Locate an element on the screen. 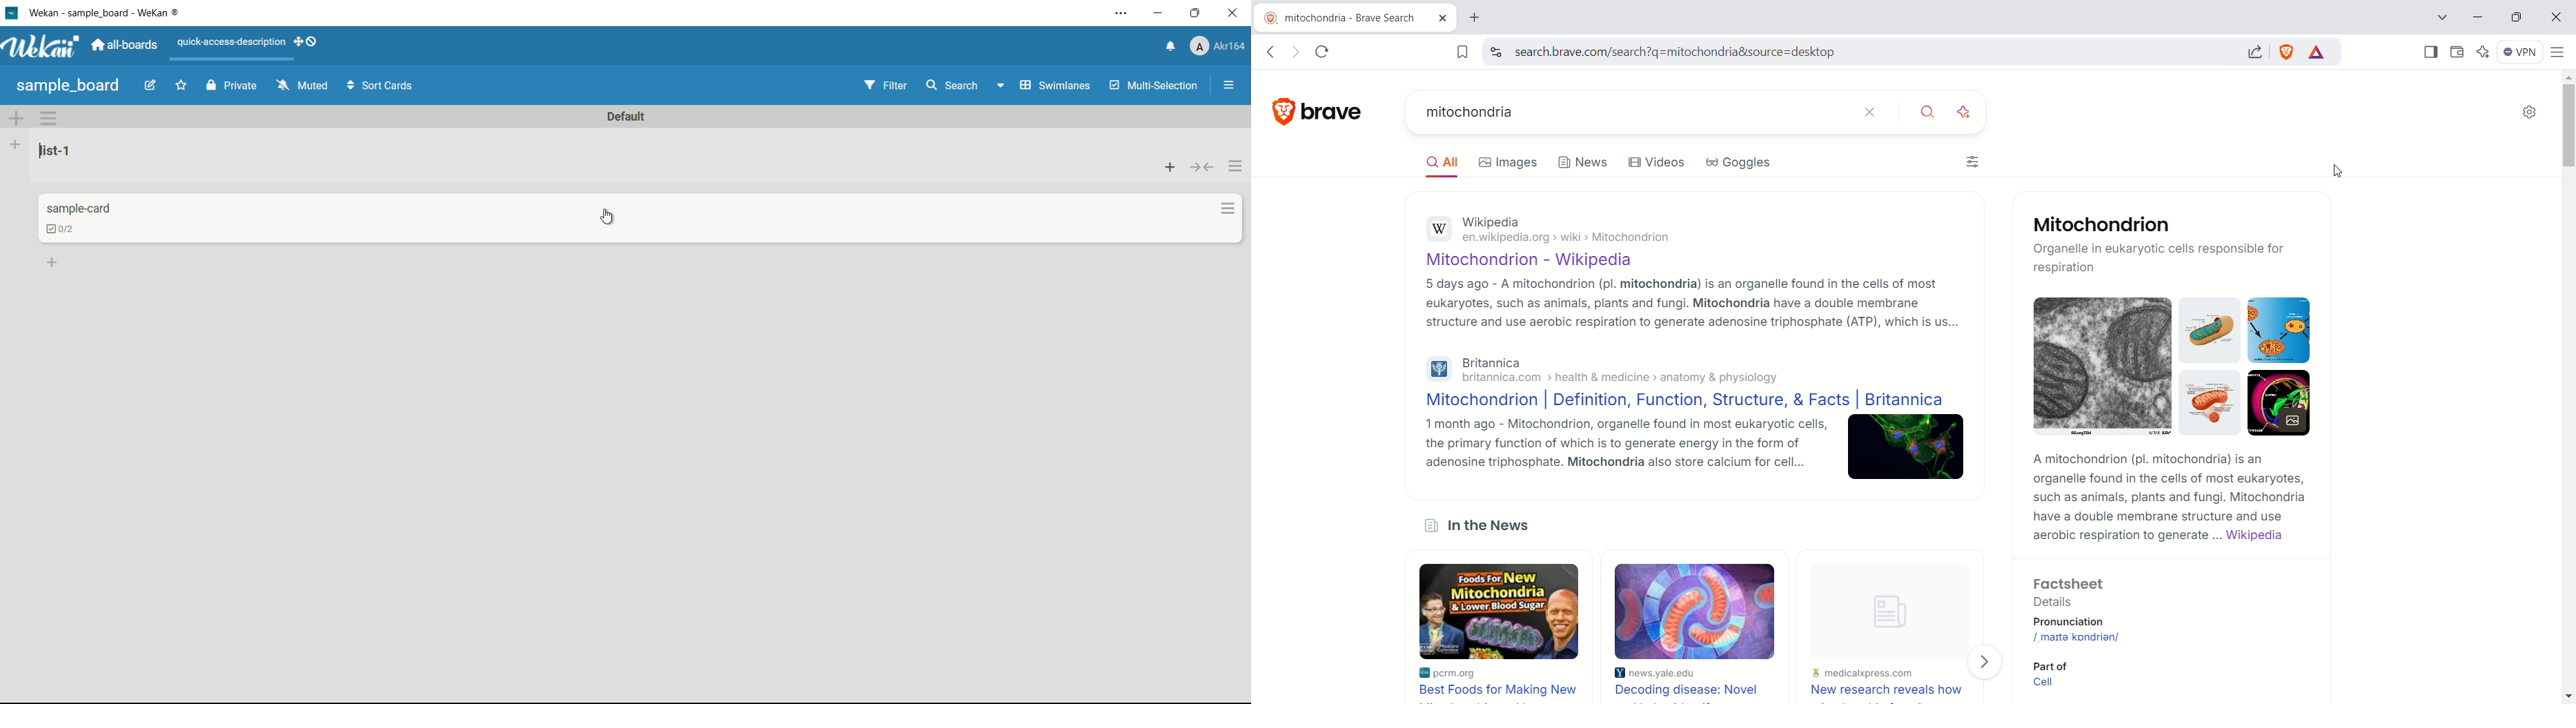 The height and width of the screenshot is (728, 2576). private is located at coordinates (231, 86).